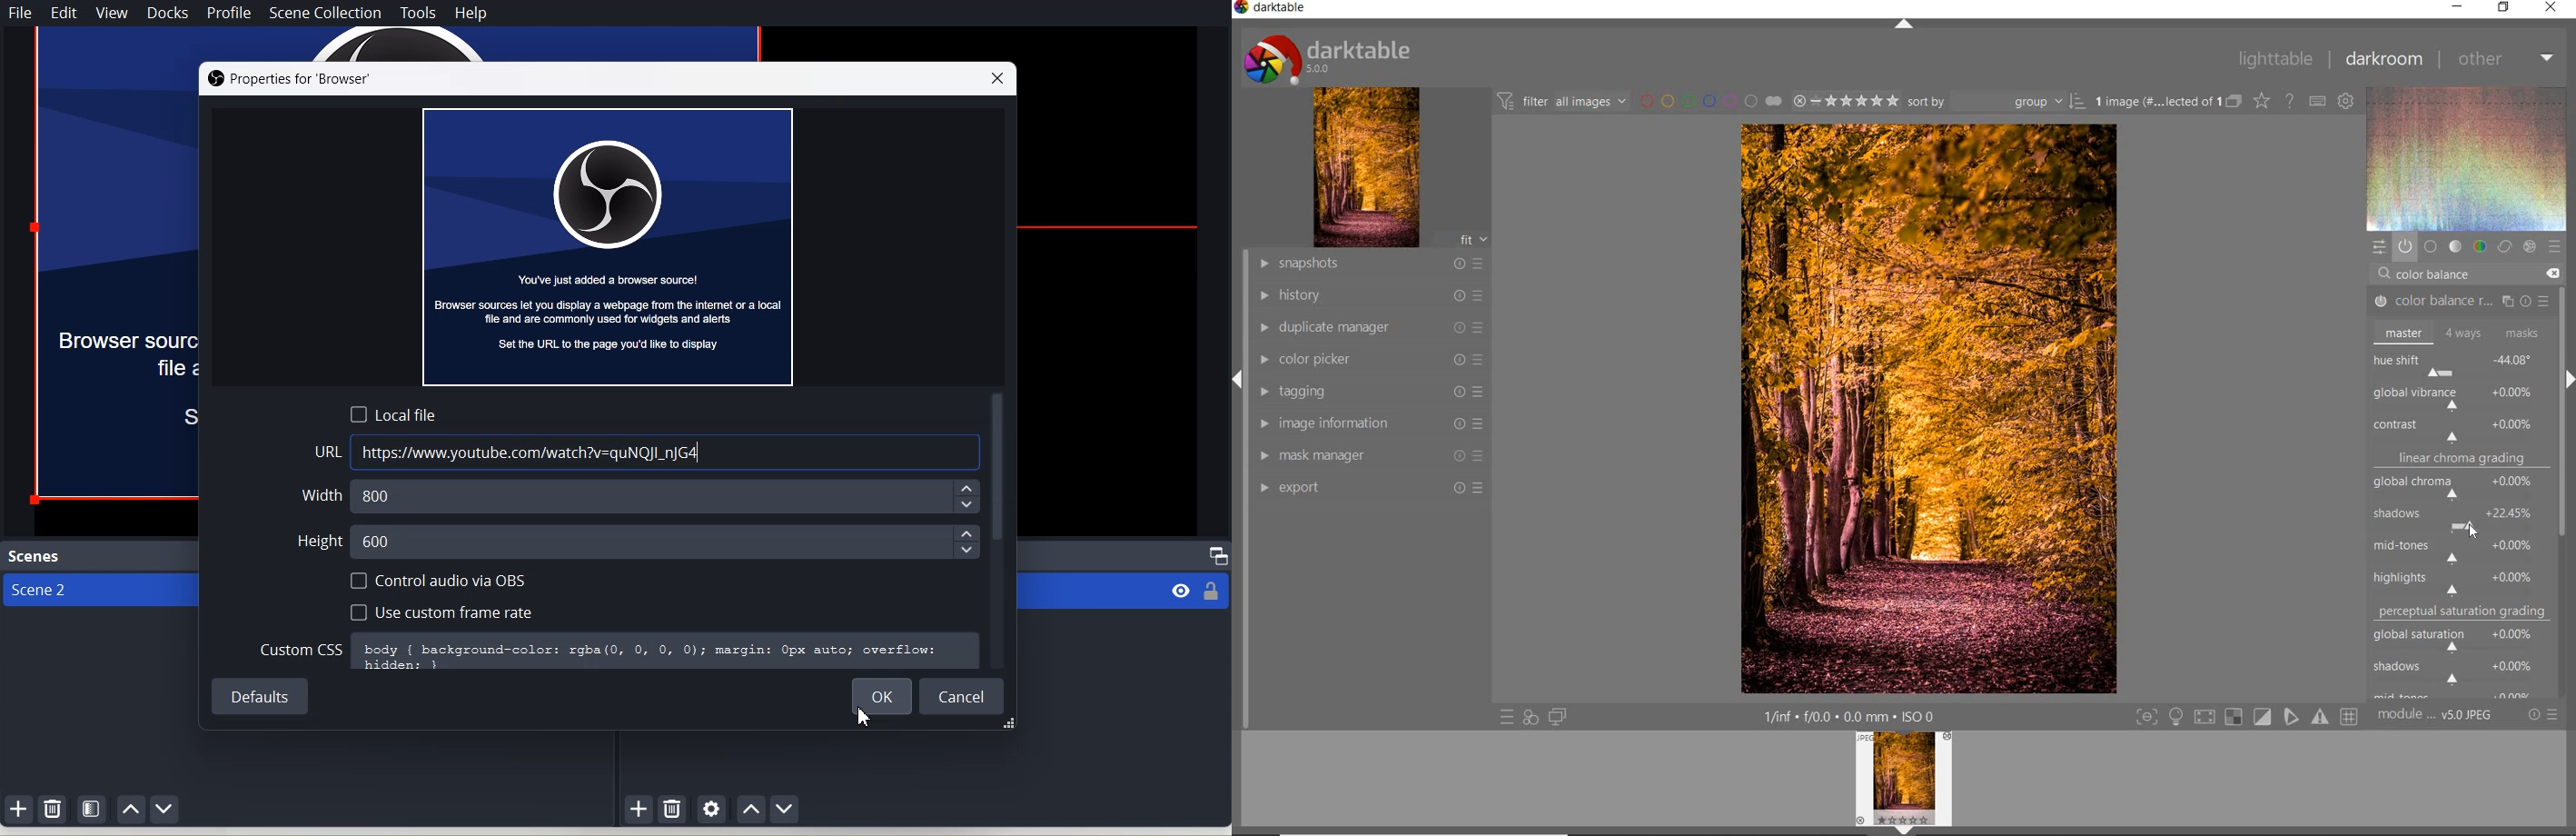 The height and width of the screenshot is (840, 2576). What do you see at coordinates (1001, 77) in the screenshot?
I see `Close` at bounding box center [1001, 77].